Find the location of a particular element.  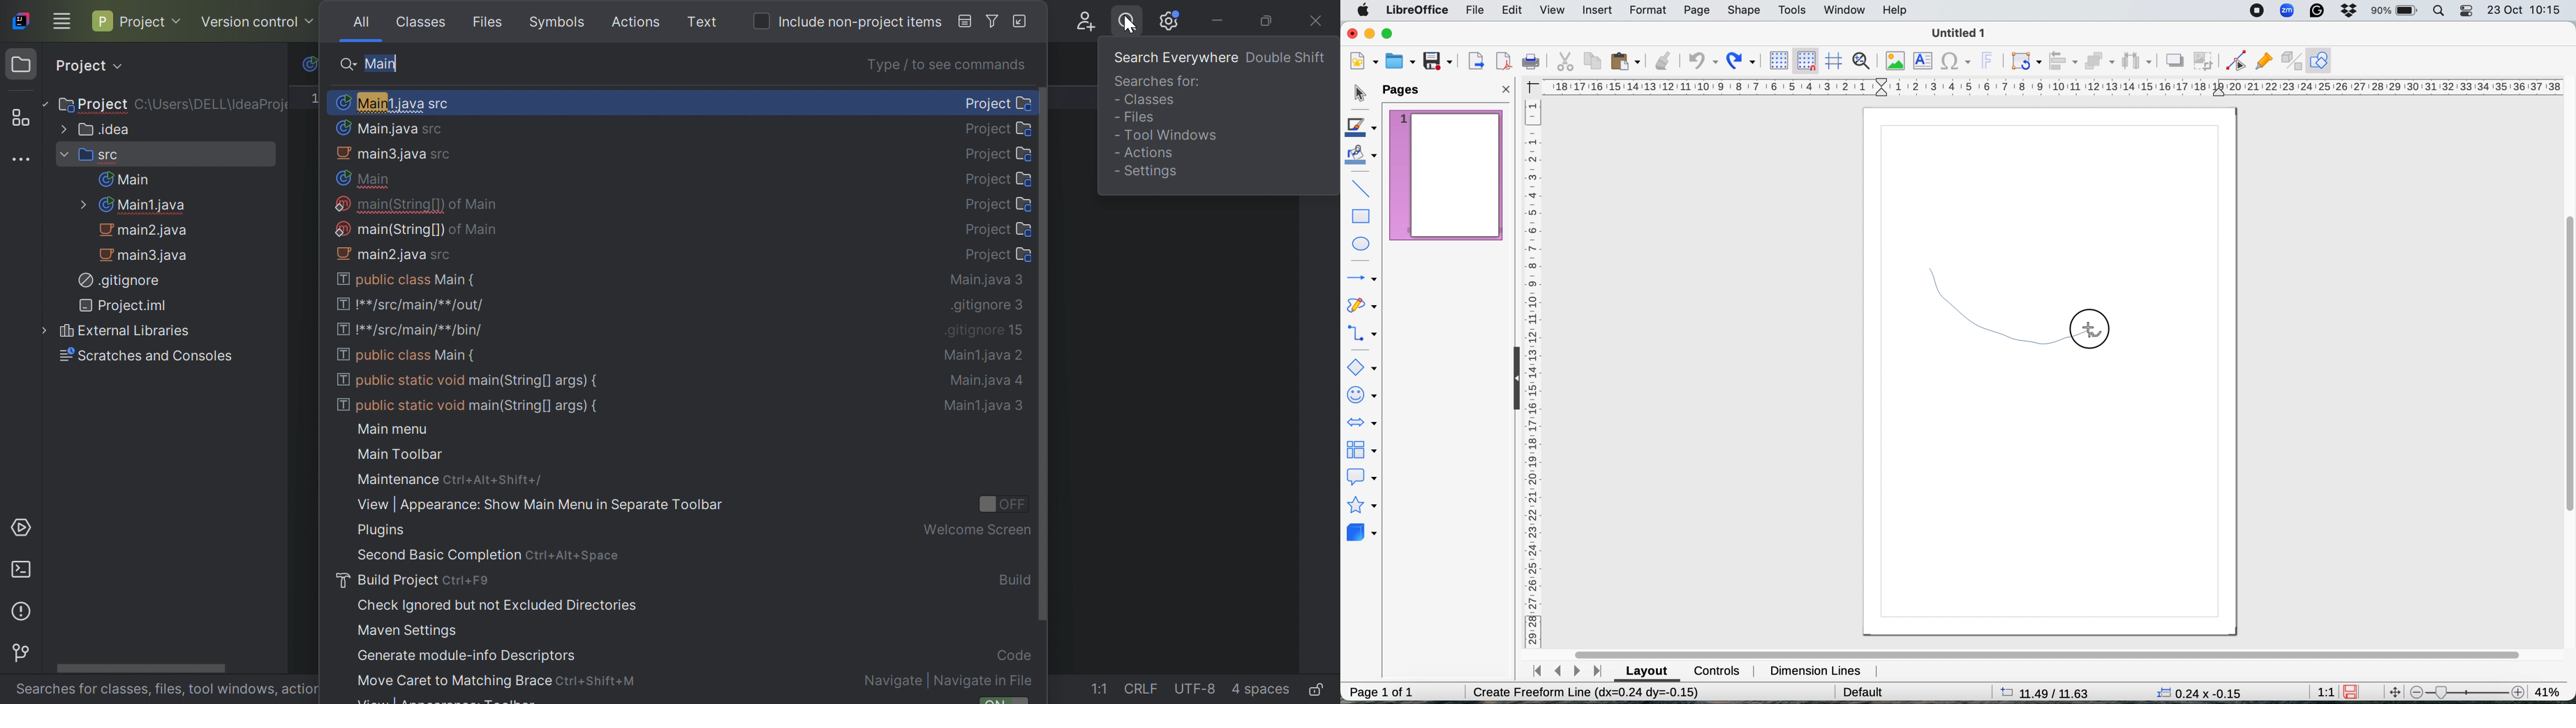

collapse is located at coordinates (1511, 384).